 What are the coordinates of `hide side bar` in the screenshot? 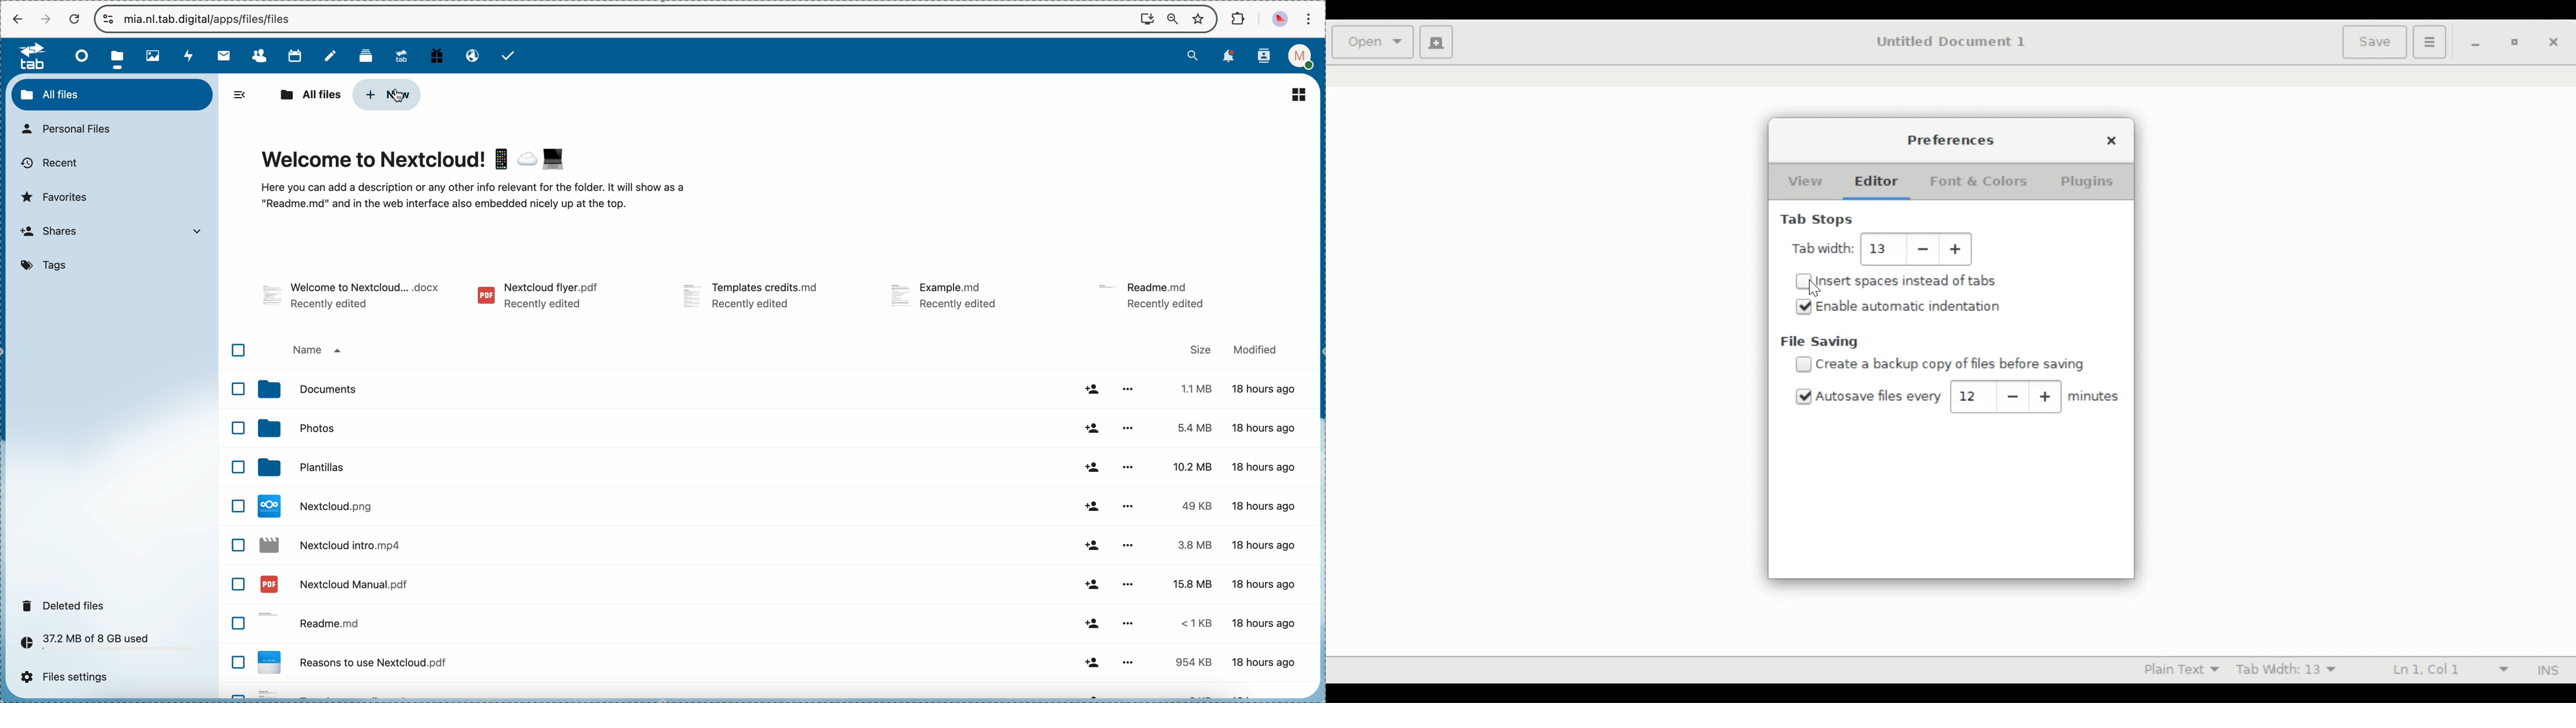 It's located at (240, 95).